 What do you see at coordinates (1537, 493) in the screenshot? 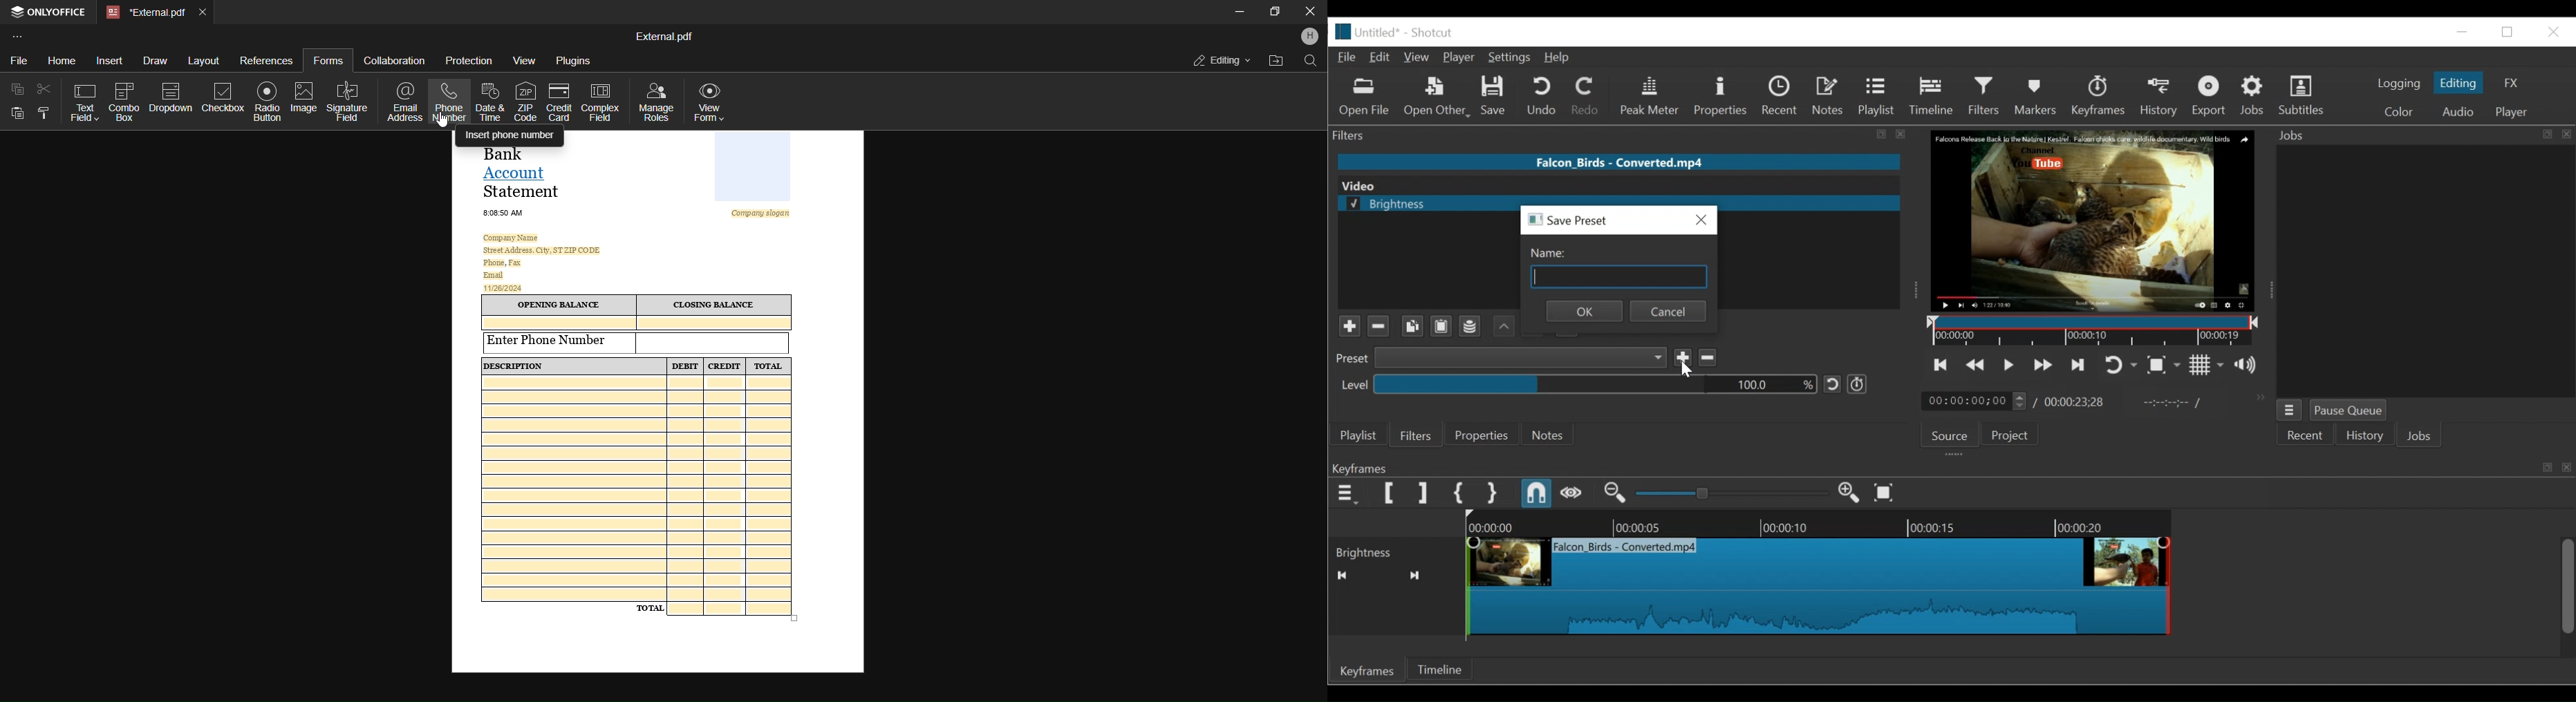
I see `Snap` at bounding box center [1537, 493].